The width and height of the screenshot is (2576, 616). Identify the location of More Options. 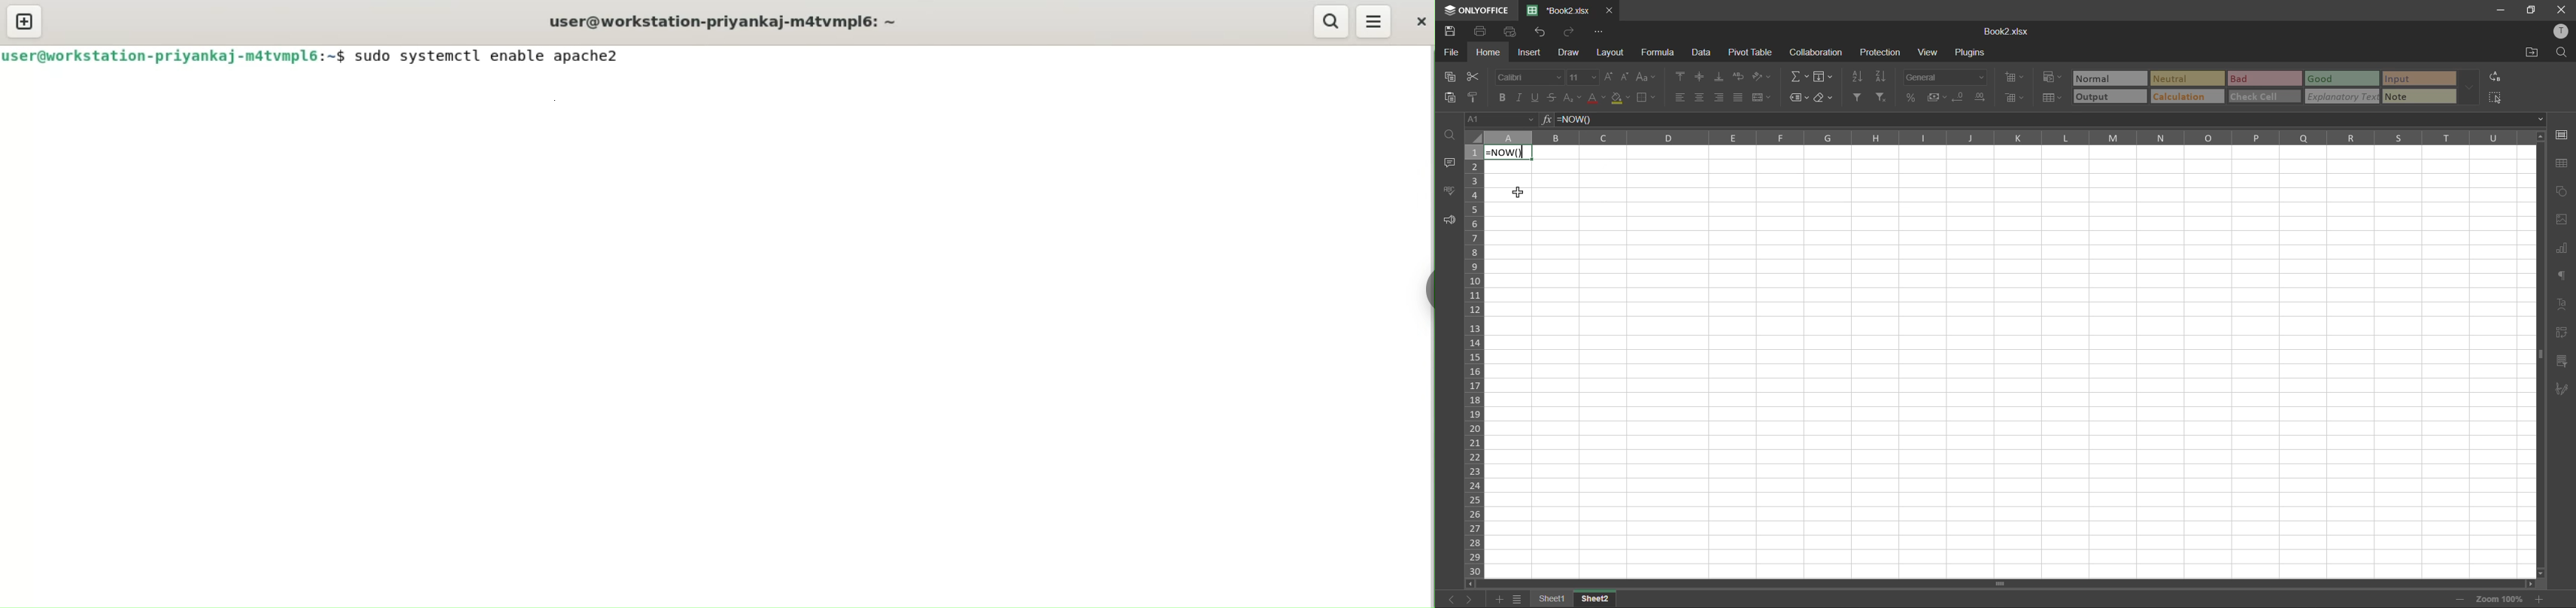
(1373, 20).